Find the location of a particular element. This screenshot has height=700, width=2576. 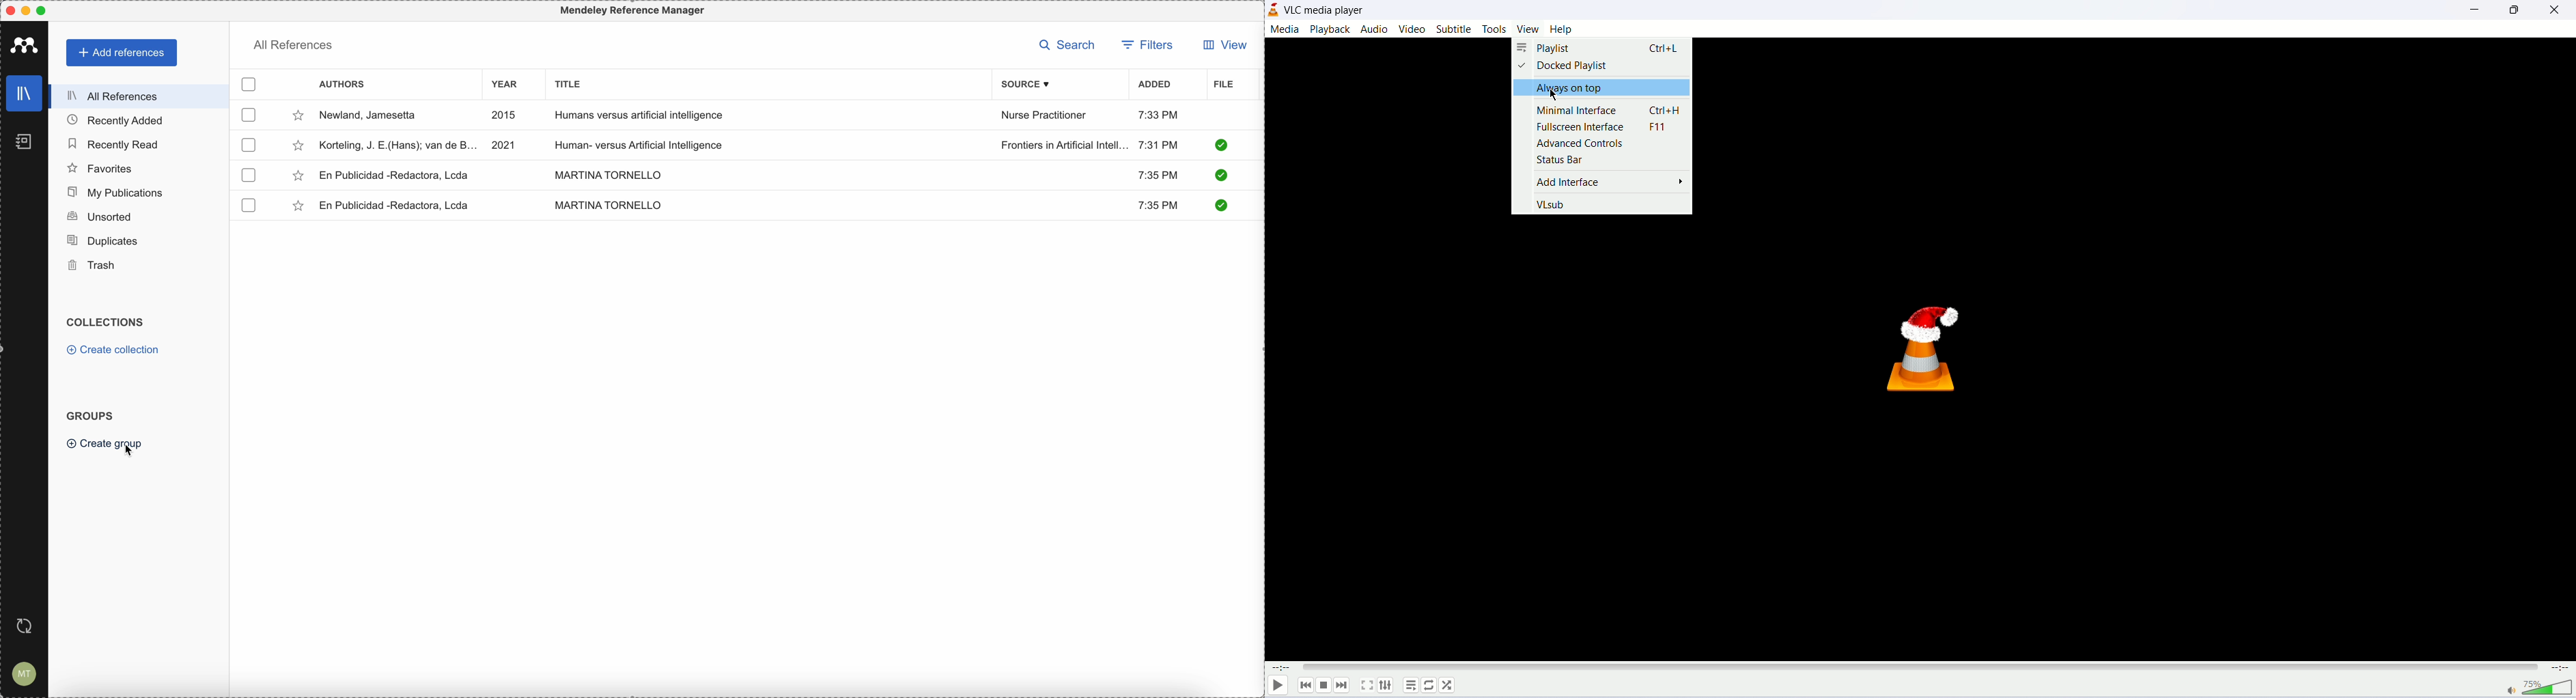

my publications is located at coordinates (116, 192).